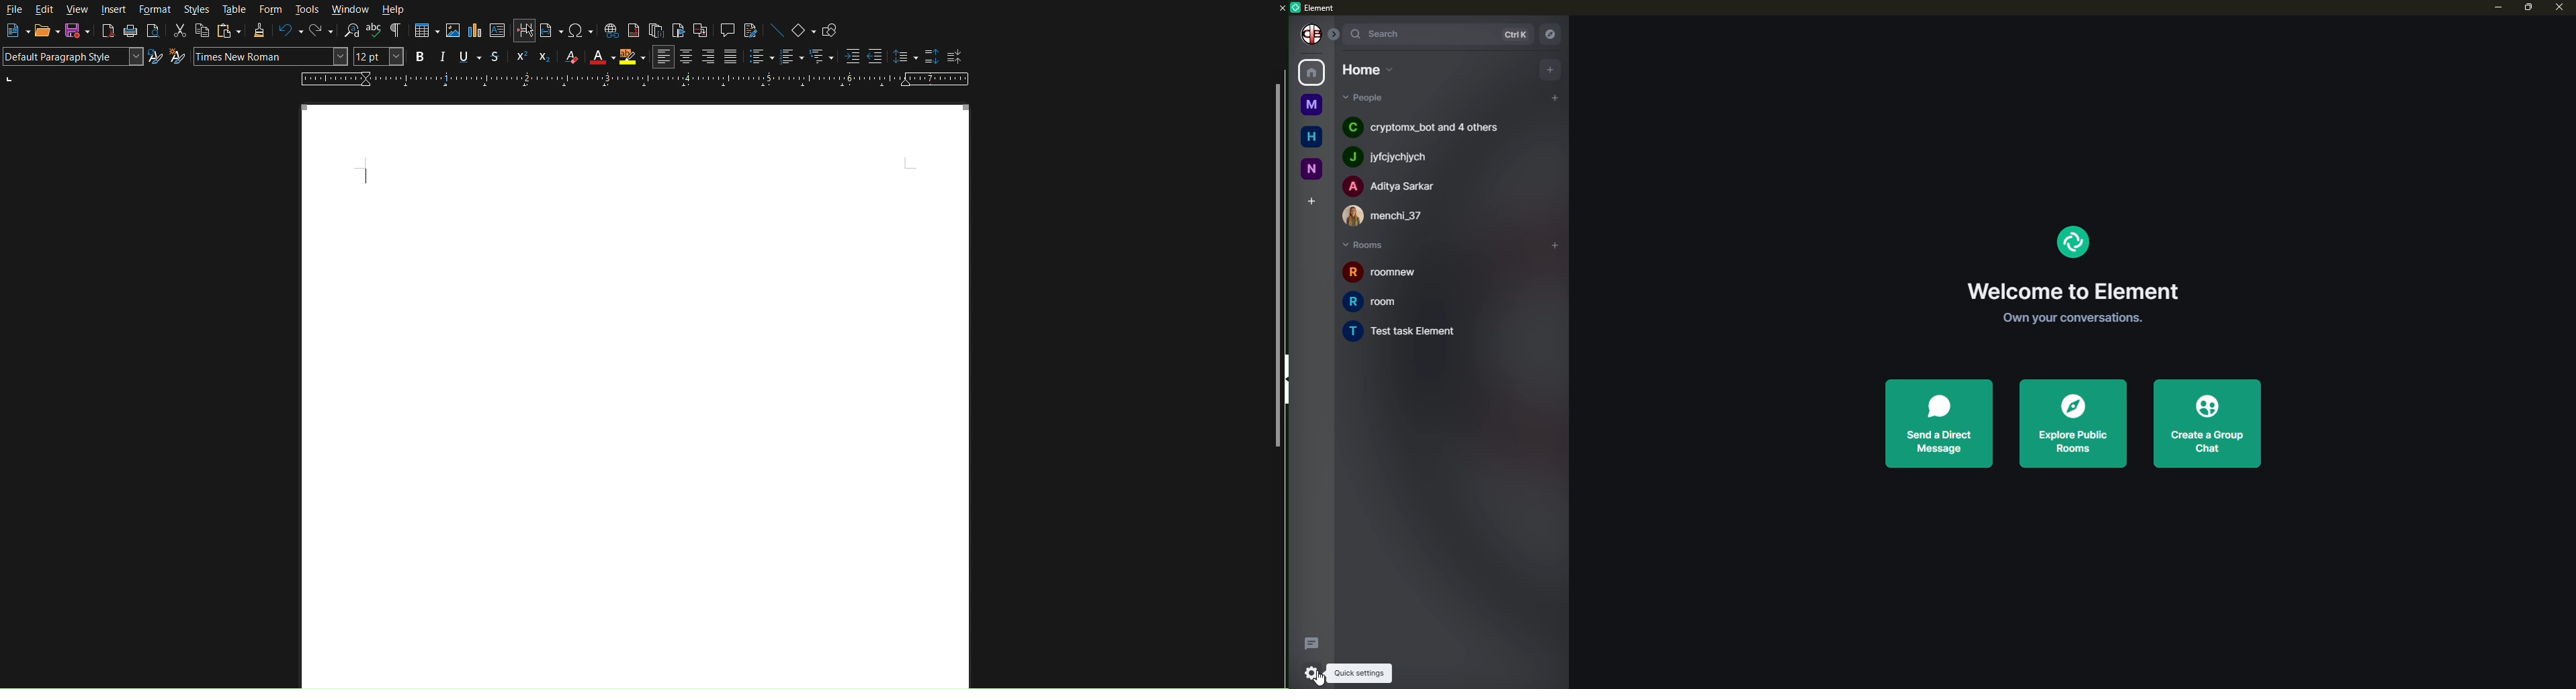 The width and height of the screenshot is (2576, 700). Describe the element at coordinates (1366, 245) in the screenshot. I see `rooms` at that location.